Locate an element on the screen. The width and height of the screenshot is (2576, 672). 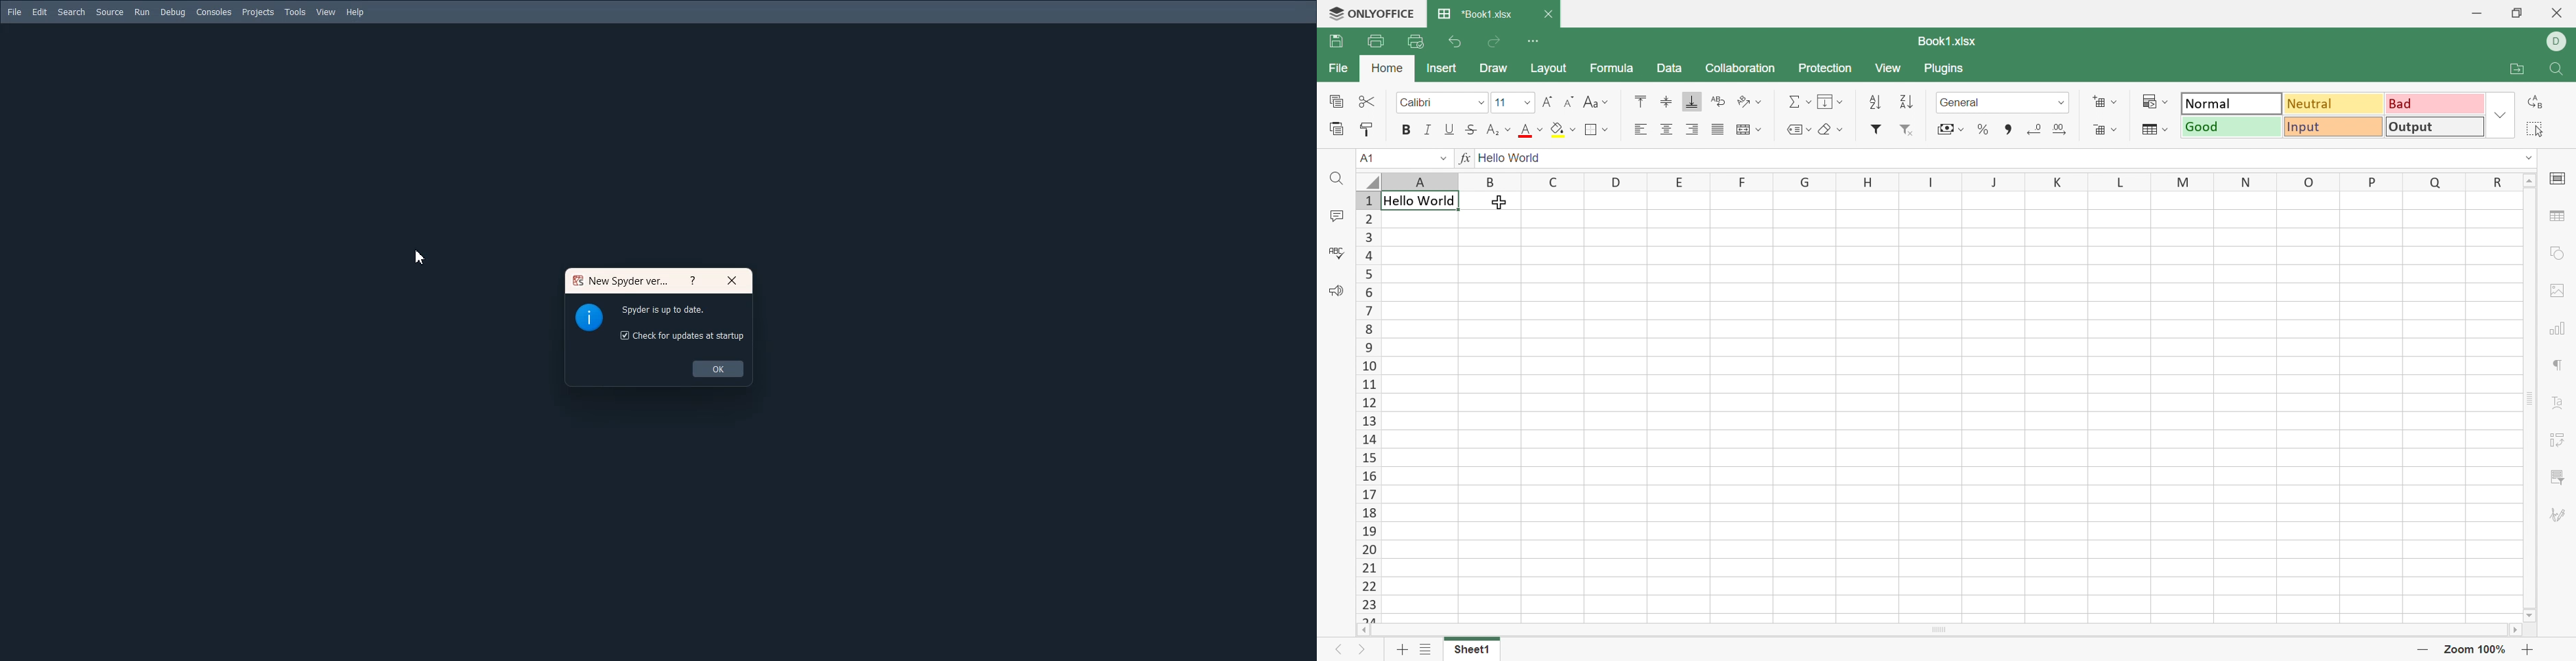
View is located at coordinates (326, 12).